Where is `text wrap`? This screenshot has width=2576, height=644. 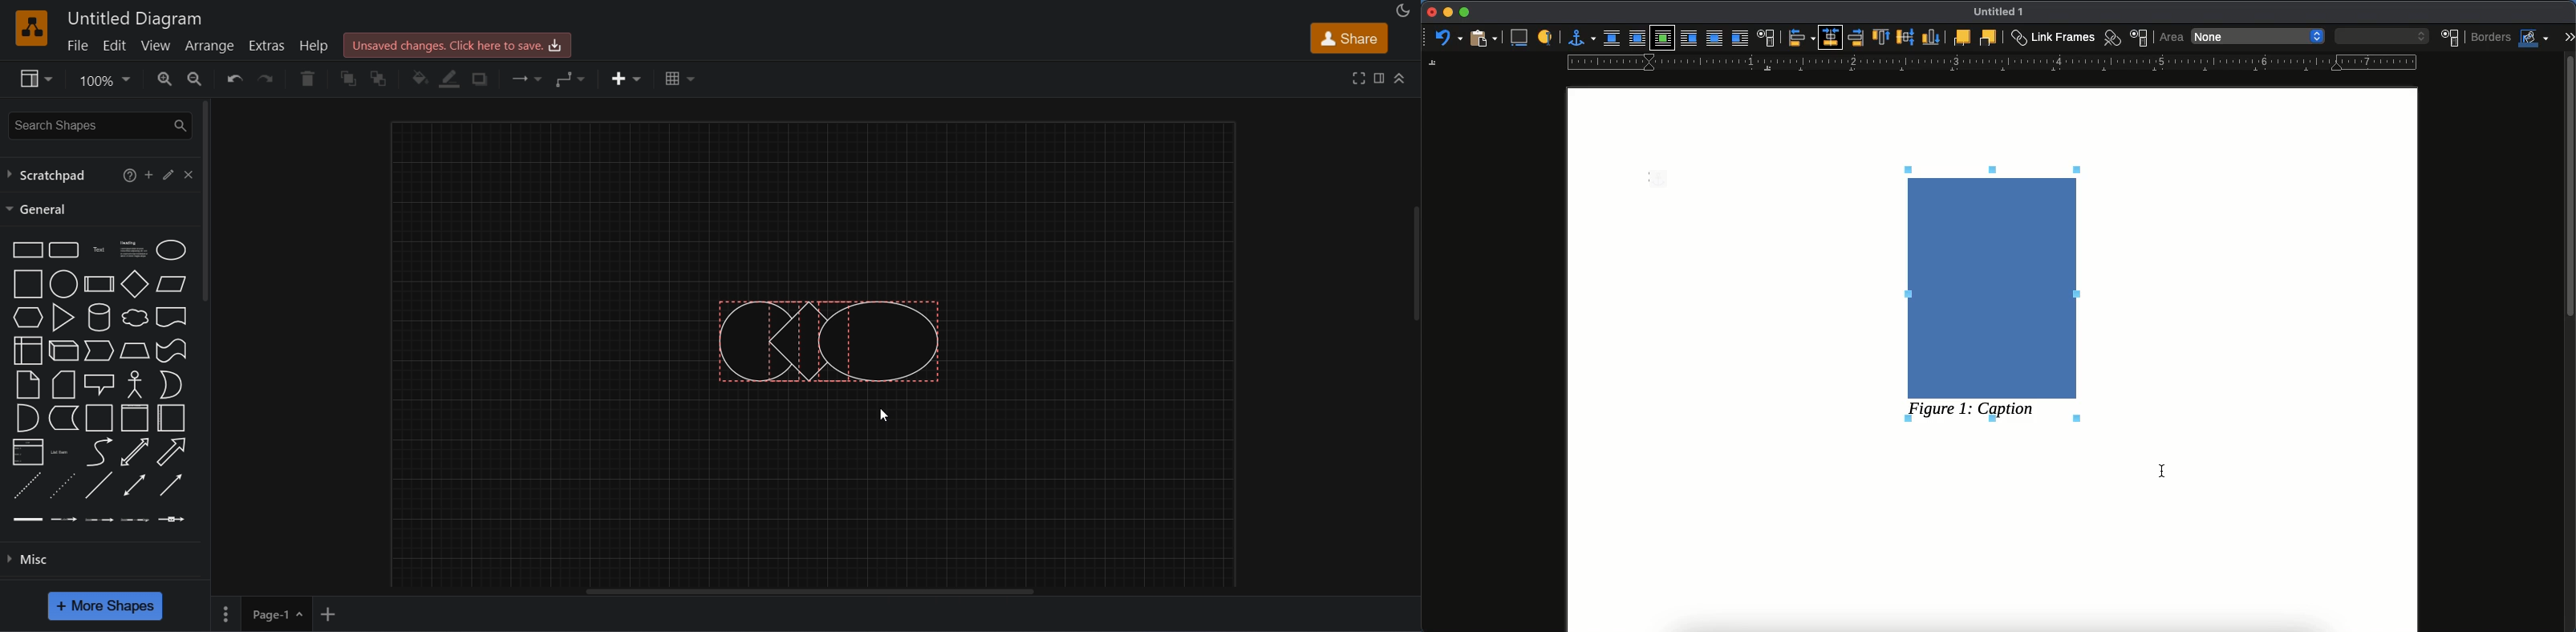 text wrap is located at coordinates (1767, 38).